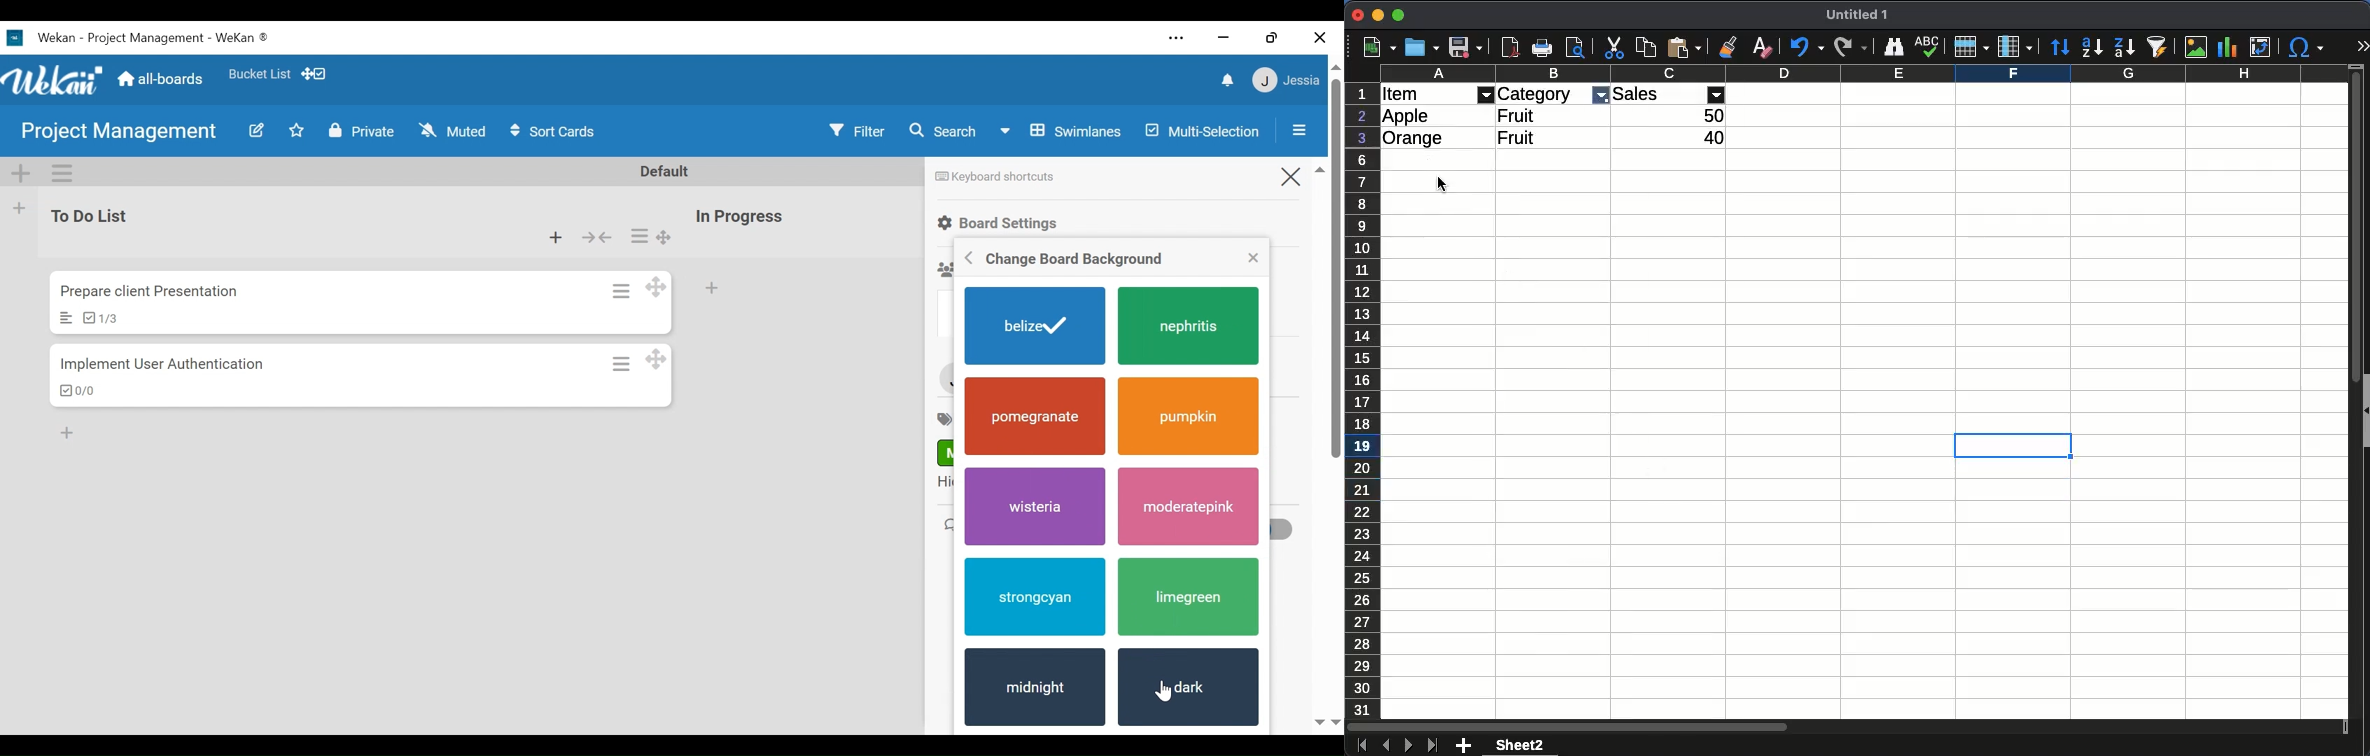  Describe the element at coordinates (74, 430) in the screenshot. I see `add` at that location.